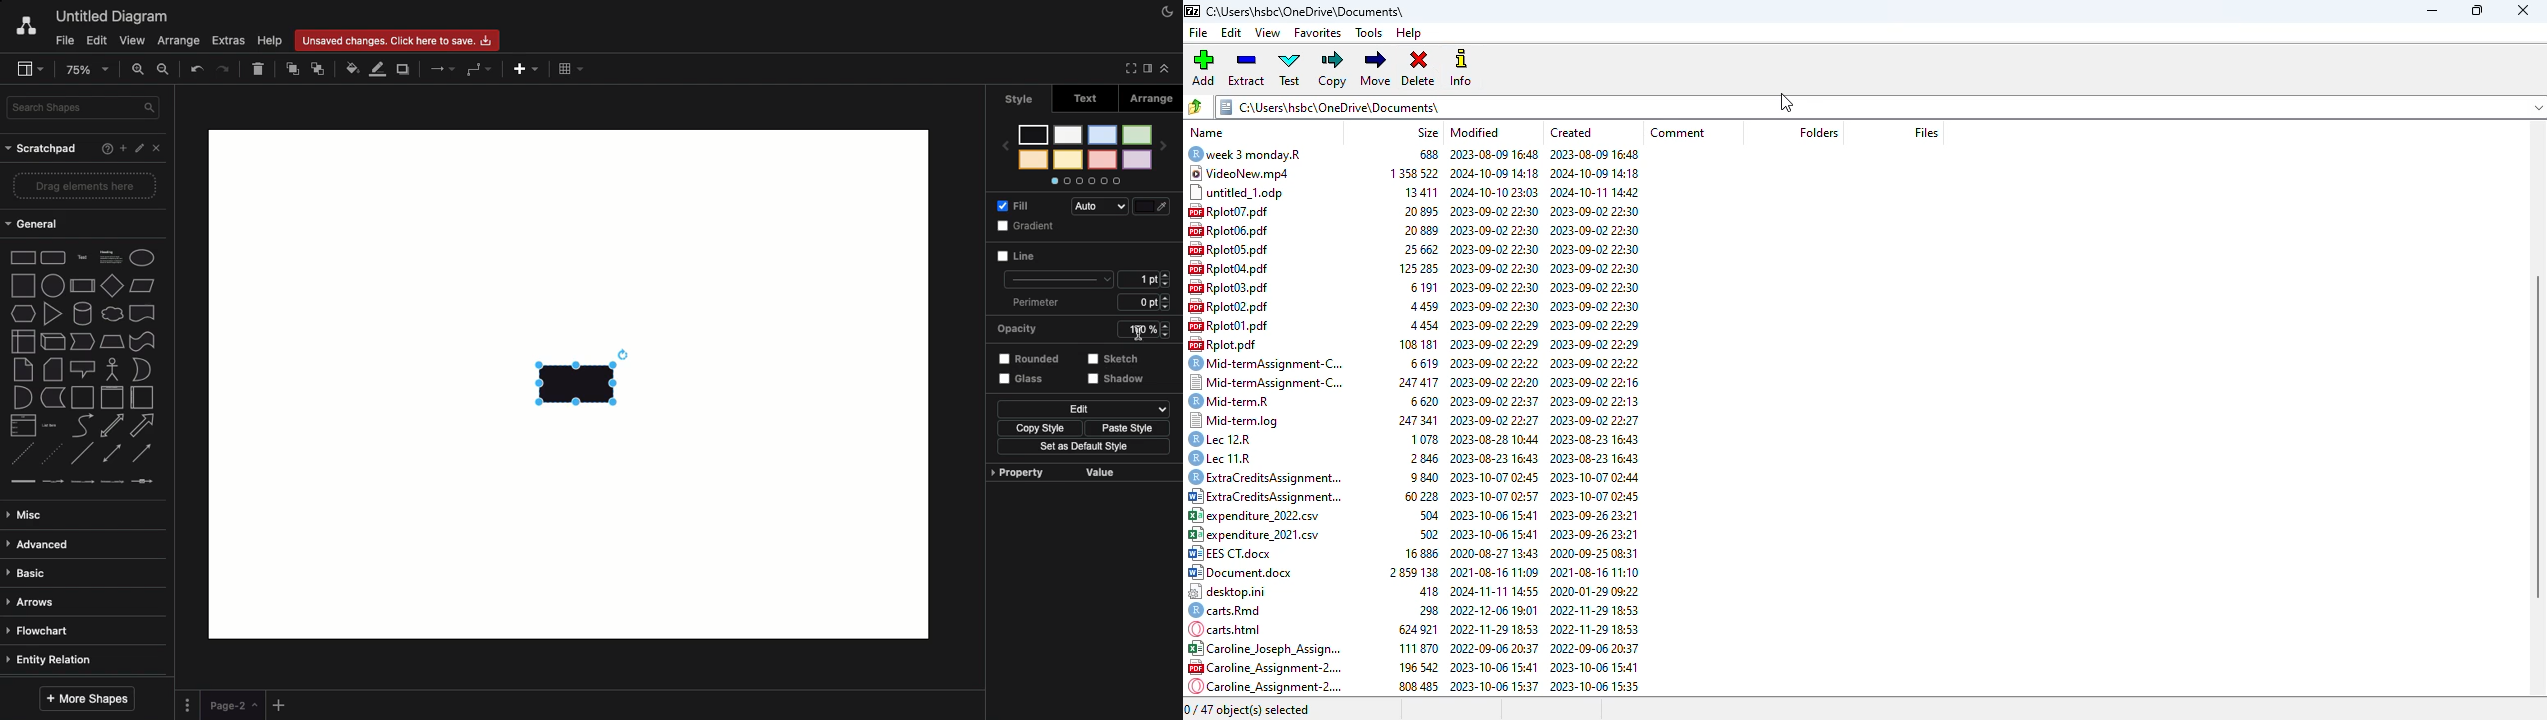 This screenshot has width=2548, height=728. I want to click on 2002.08.73 1643, so click(1594, 442).